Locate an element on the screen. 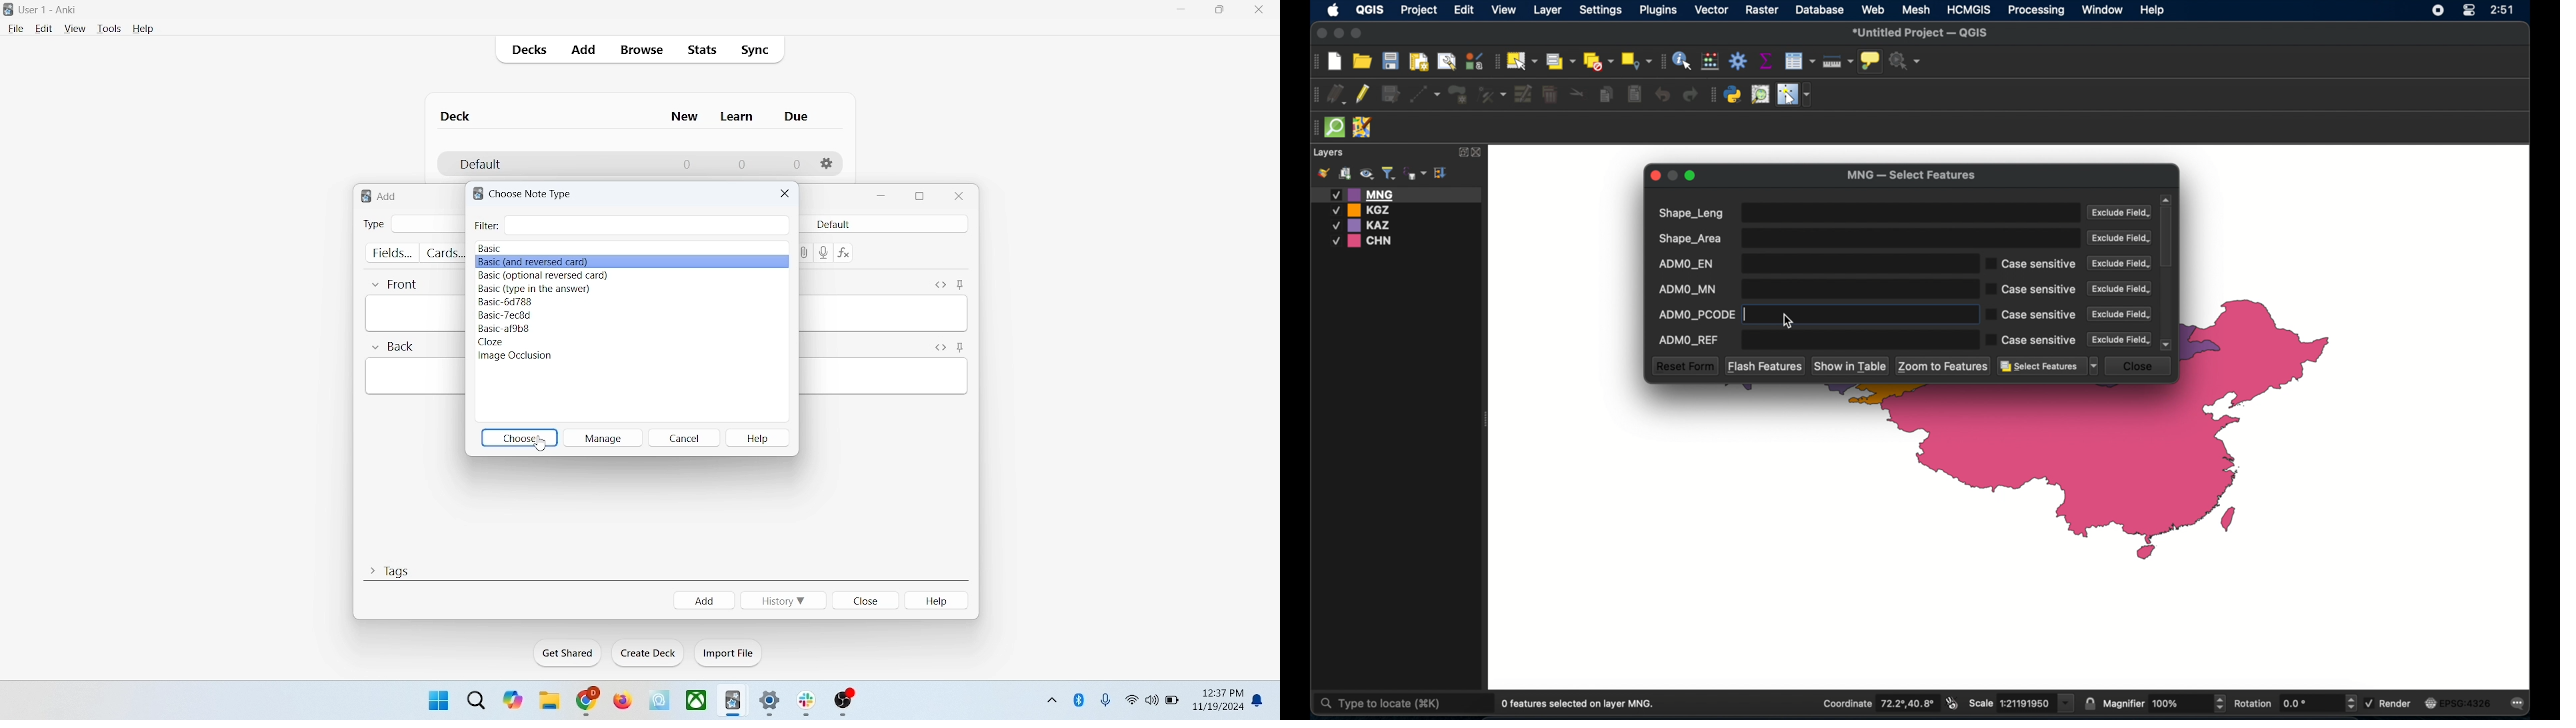 The image size is (2576, 728). logo is located at coordinates (476, 194).